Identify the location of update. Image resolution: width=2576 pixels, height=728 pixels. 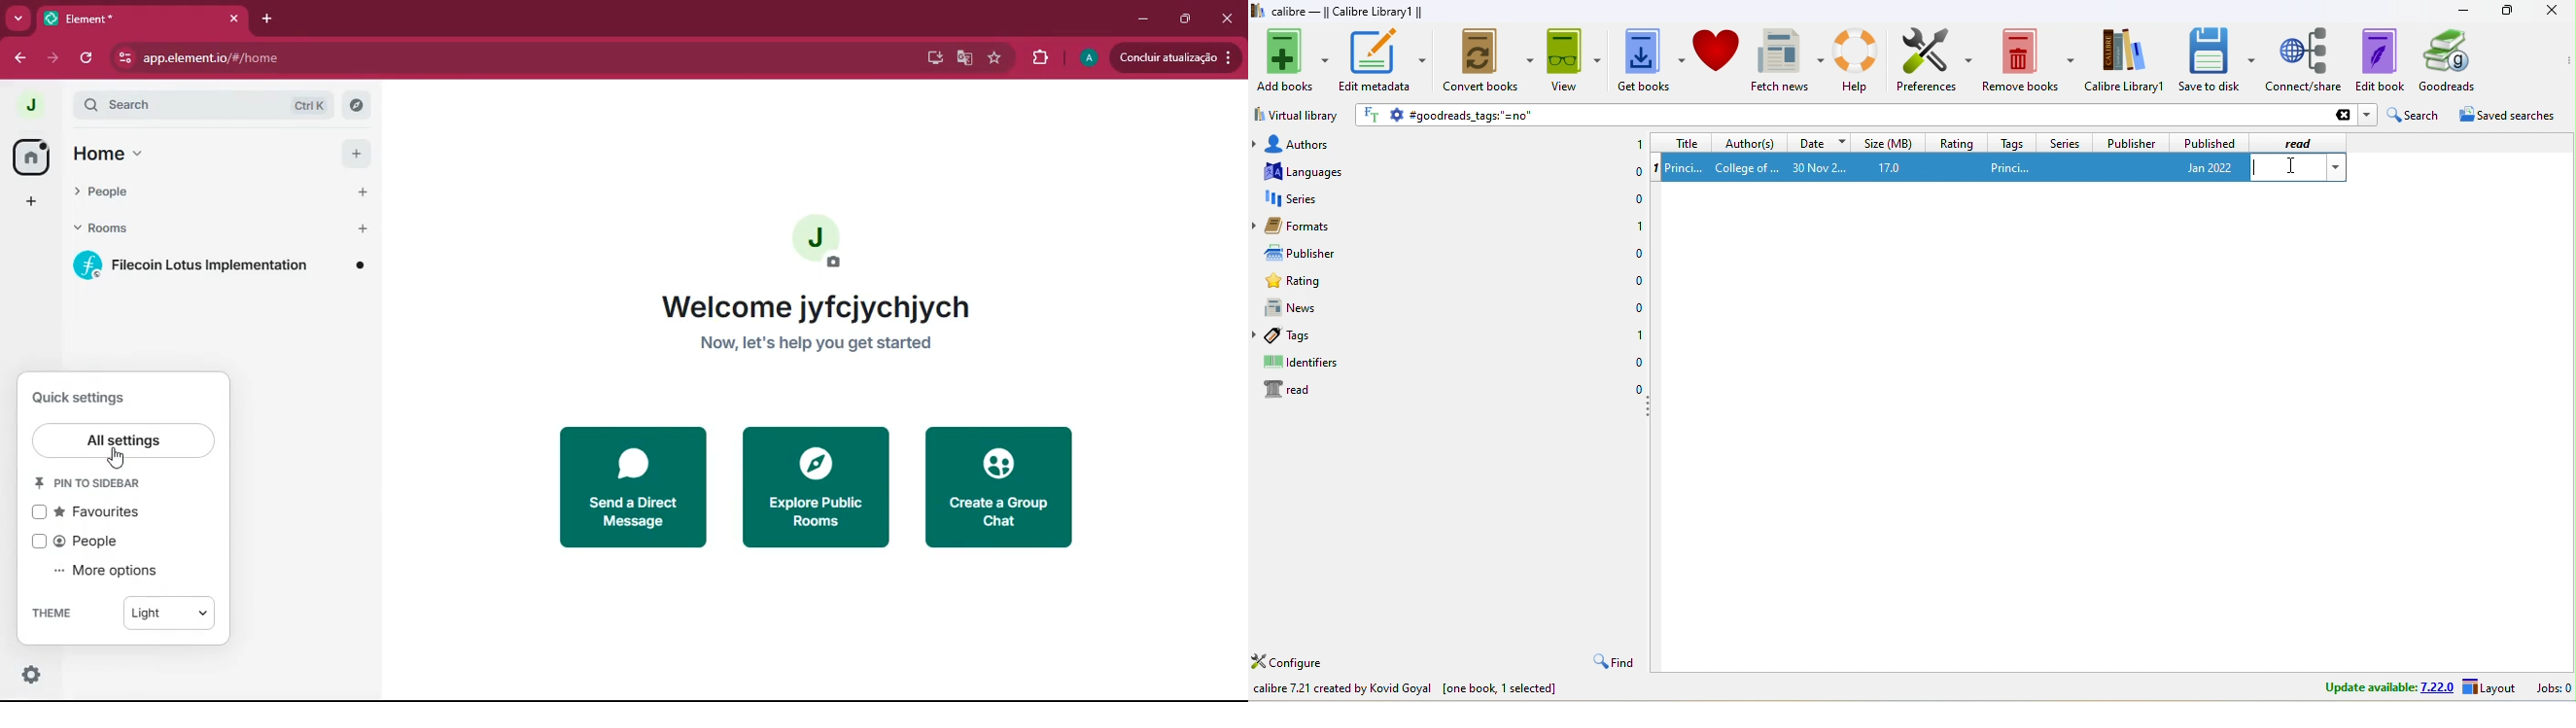
(1174, 57).